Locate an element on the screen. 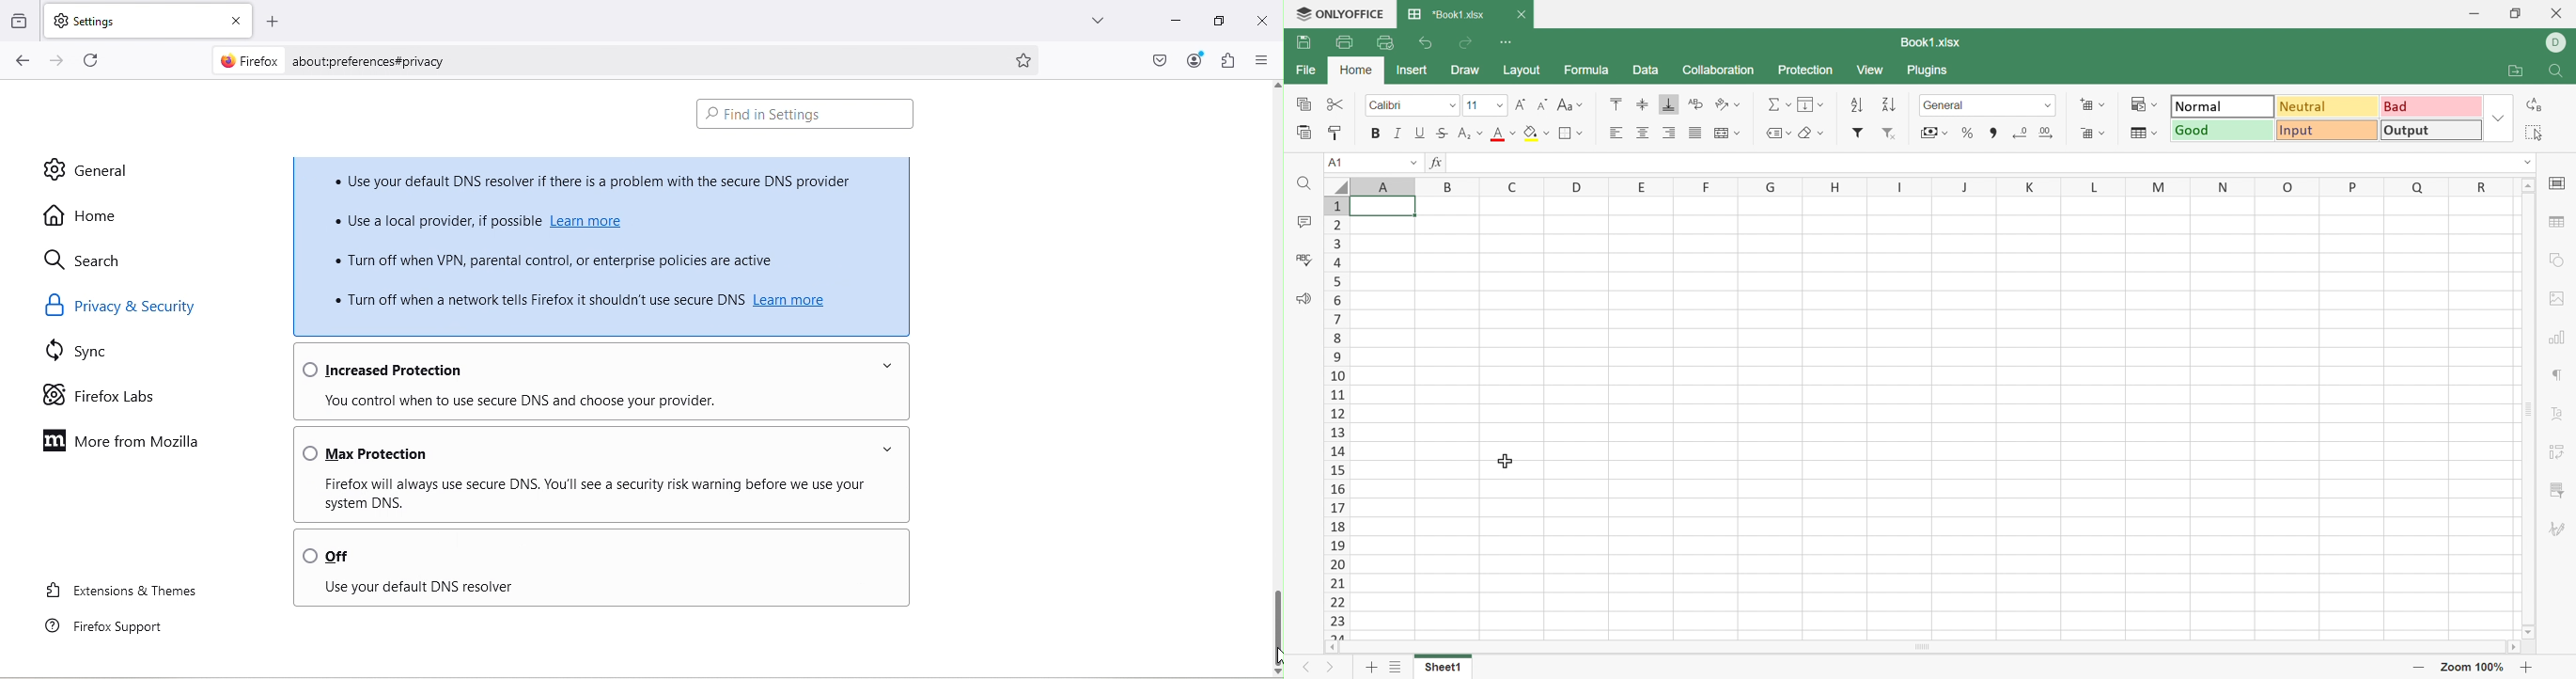 The height and width of the screenshot is (700, 2576). image settings is located at coordinates (2561, 297).